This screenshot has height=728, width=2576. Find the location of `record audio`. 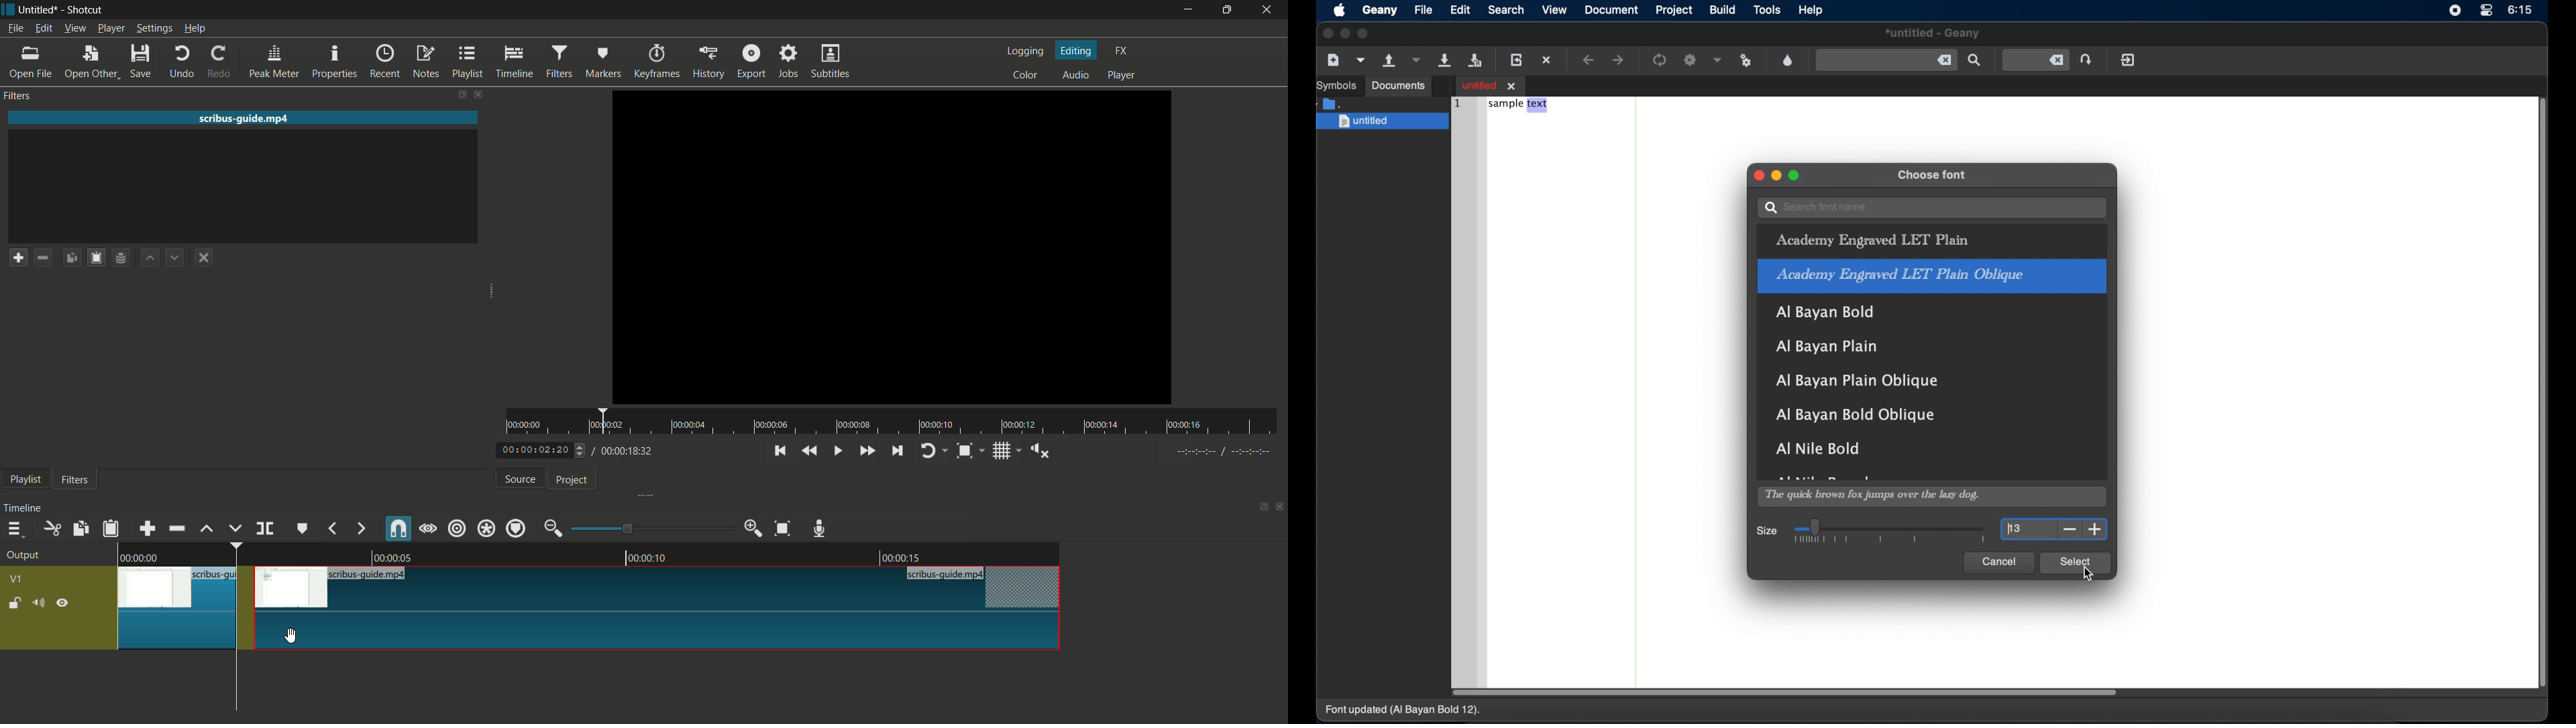

record audio is located at coordinates (818, 528).